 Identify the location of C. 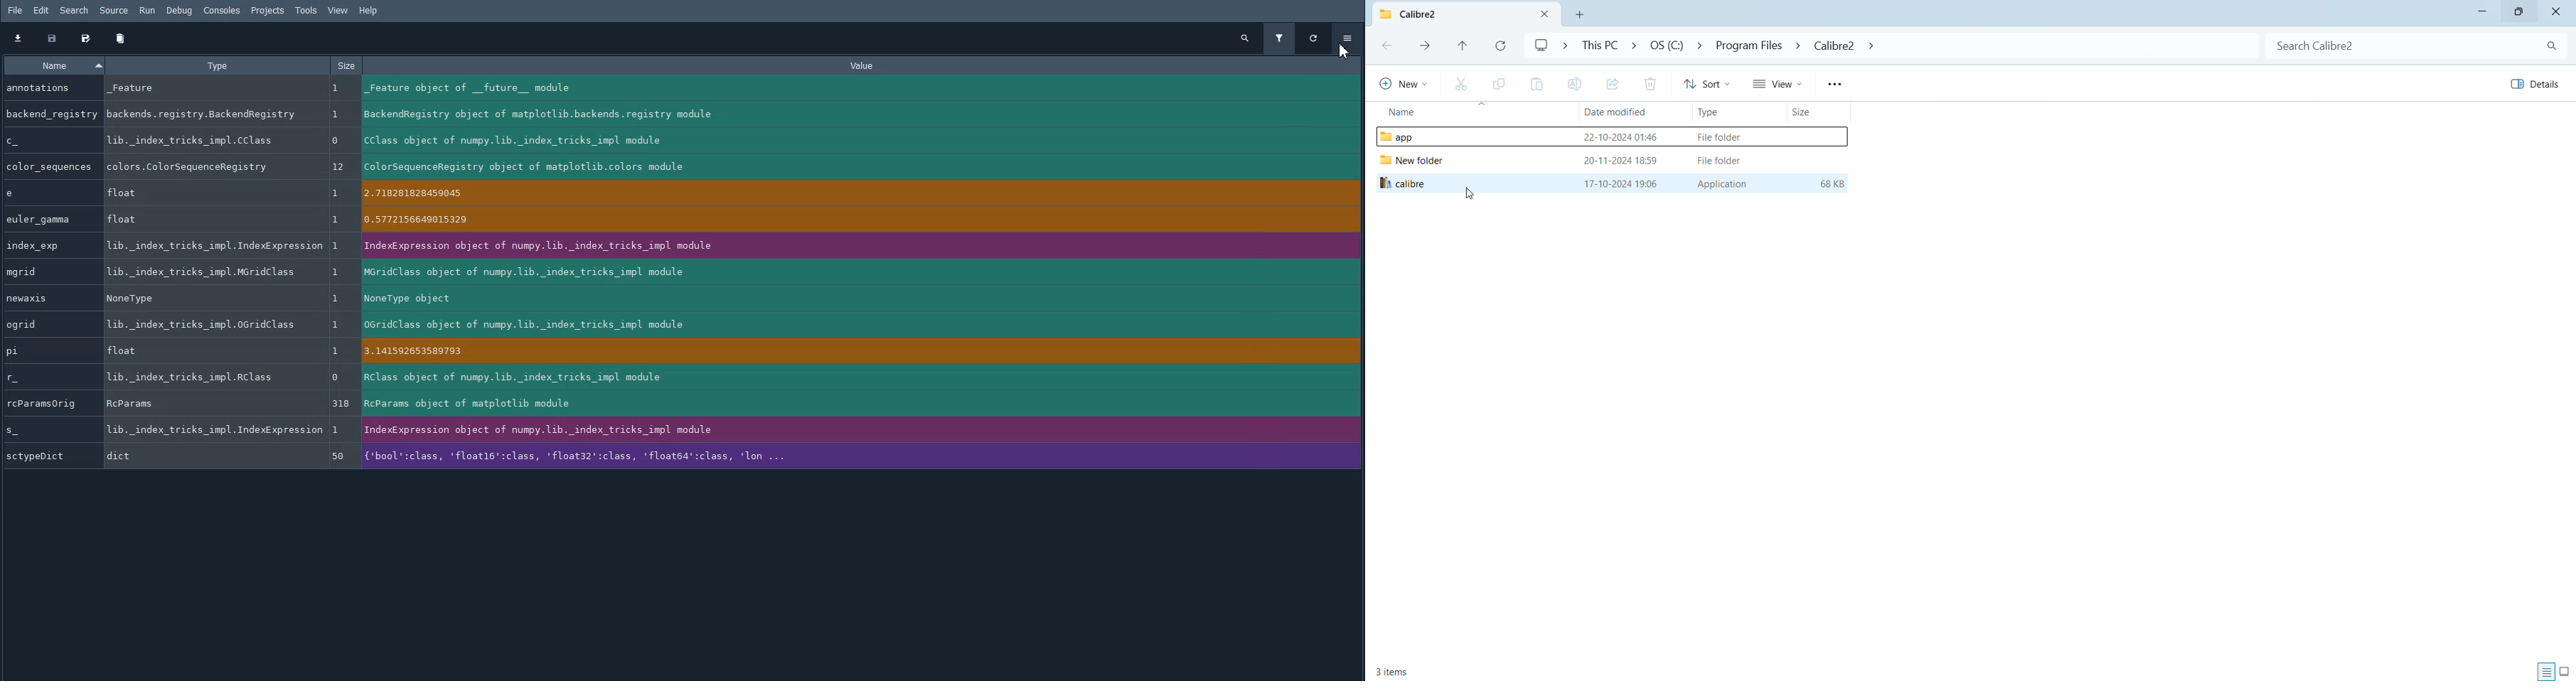
(51, 141).